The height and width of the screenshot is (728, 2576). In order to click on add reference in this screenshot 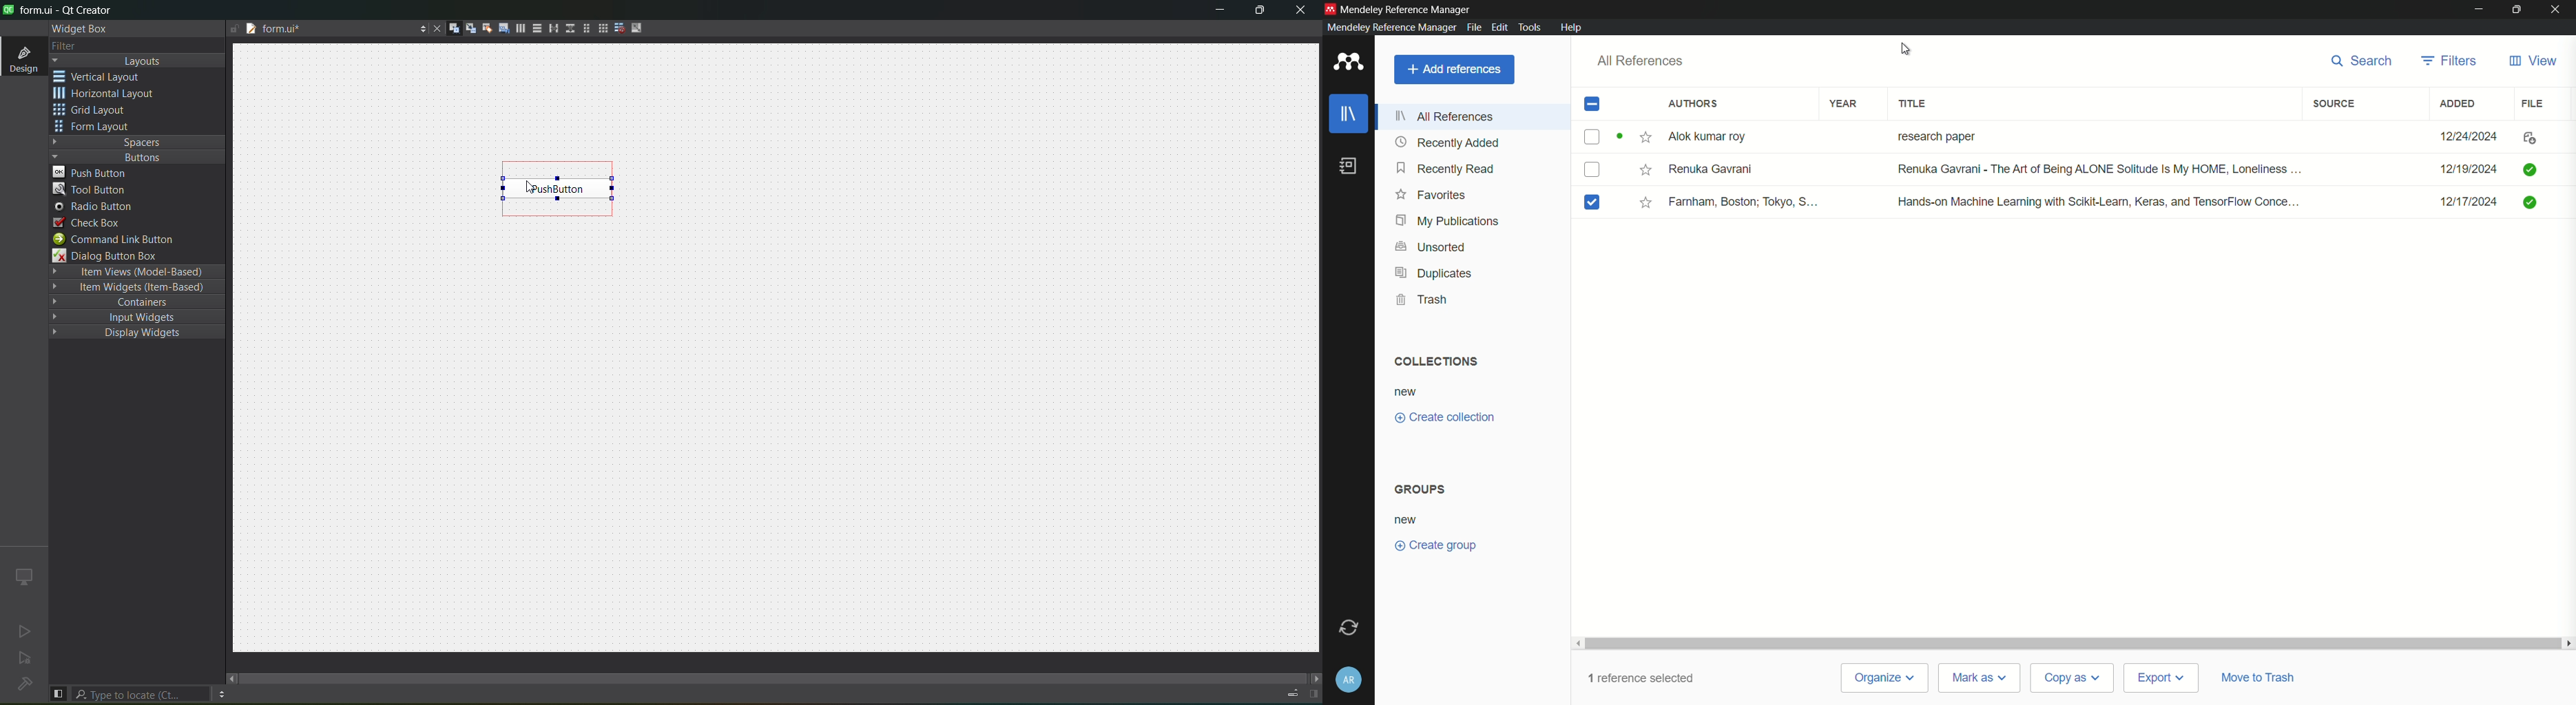, I will do `click(1454, 69)`.